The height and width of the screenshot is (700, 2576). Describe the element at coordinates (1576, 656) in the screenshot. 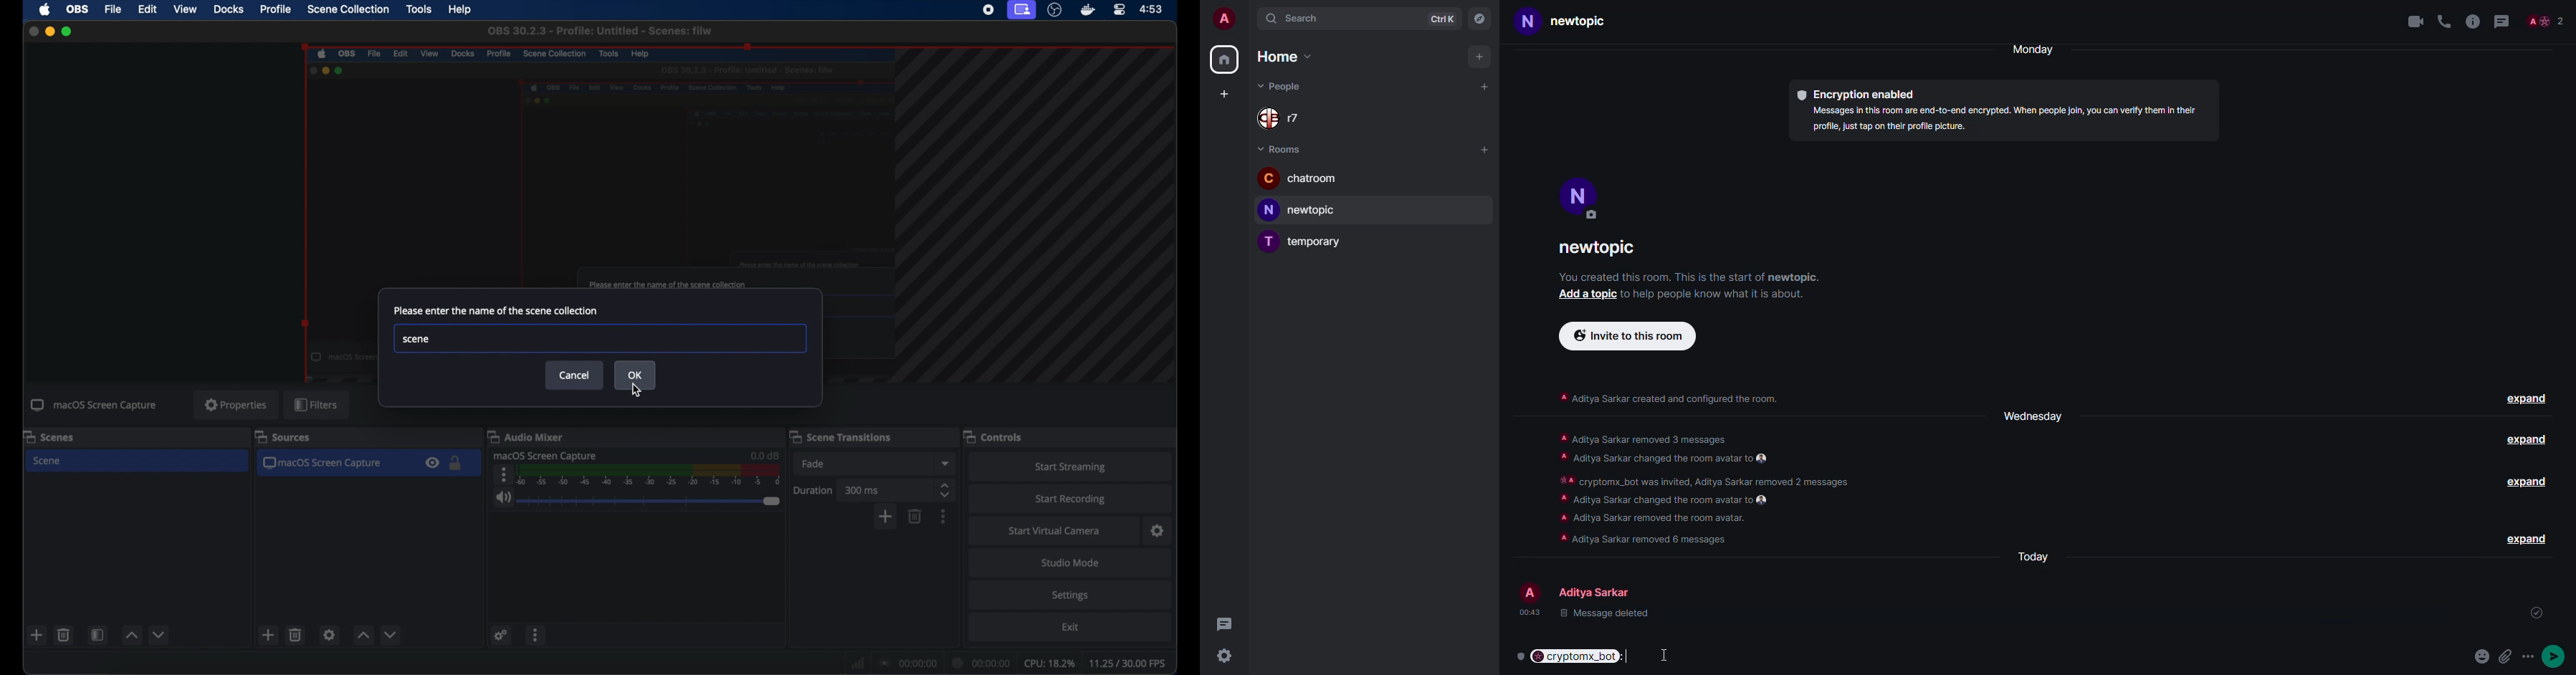

I see `cryptomx_bot` at that location.